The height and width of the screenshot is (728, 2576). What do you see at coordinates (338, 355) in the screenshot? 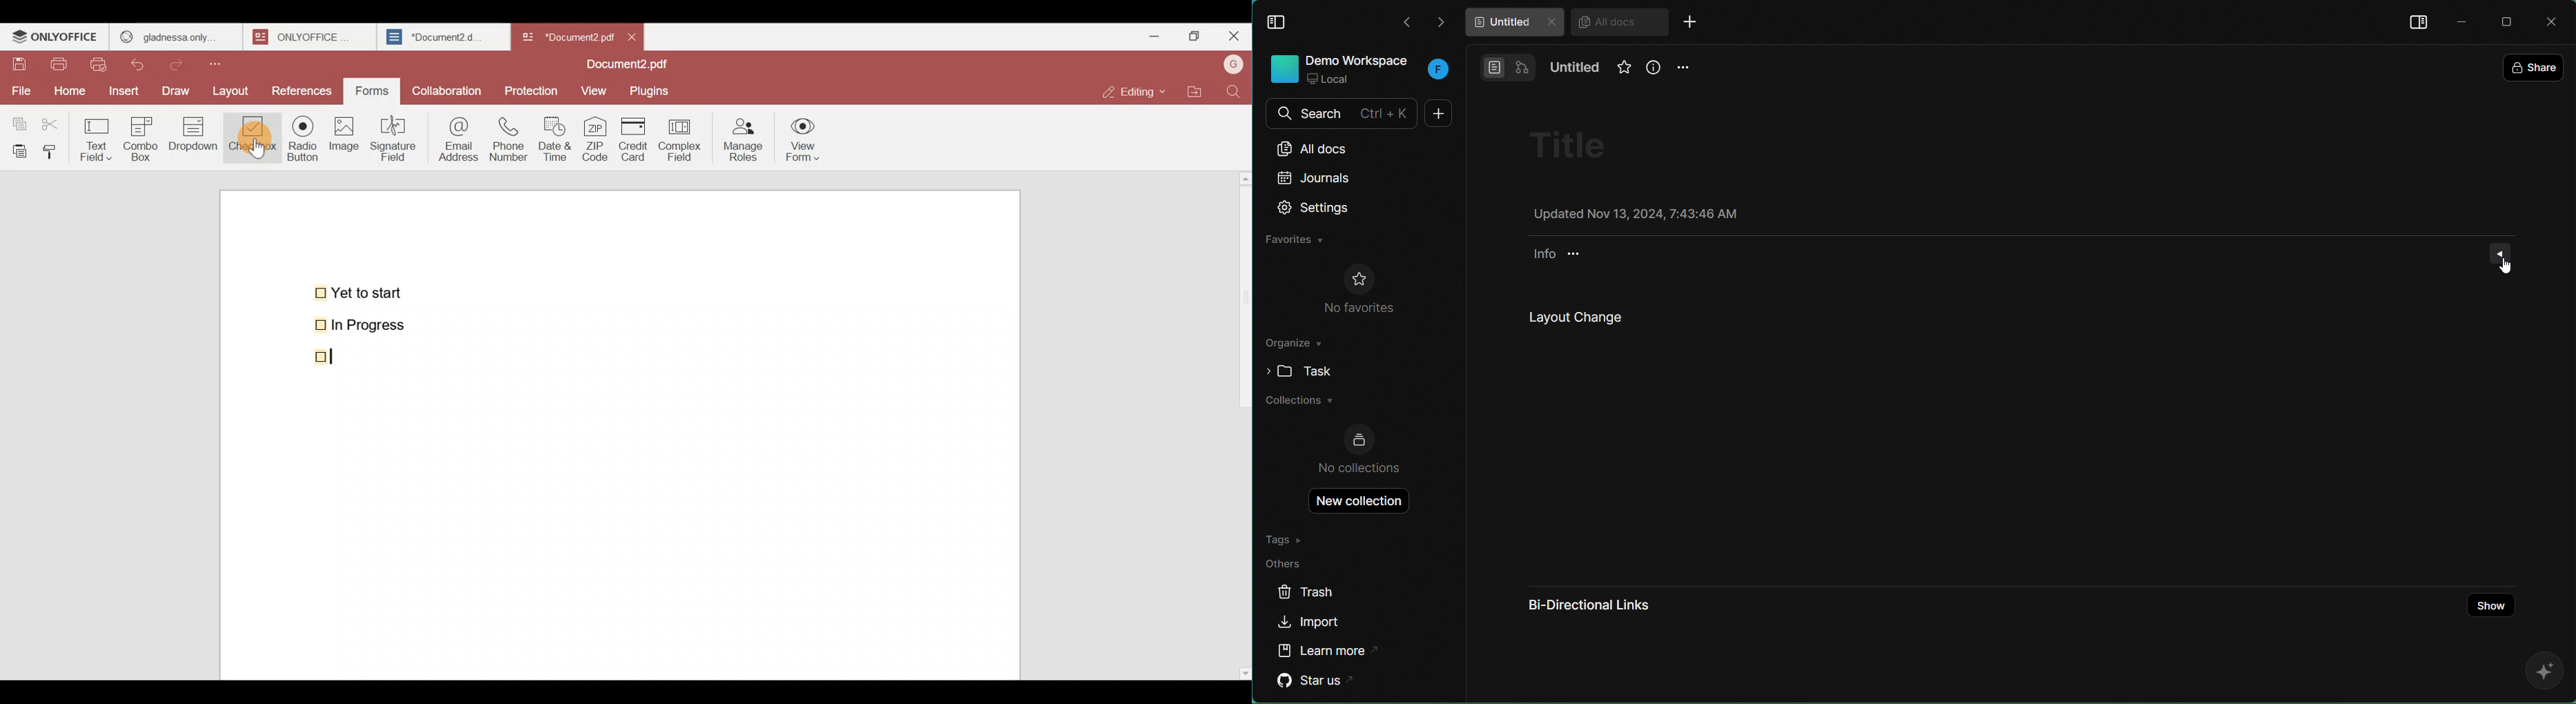
I see `Cursor` at bounding box center [338, 355].